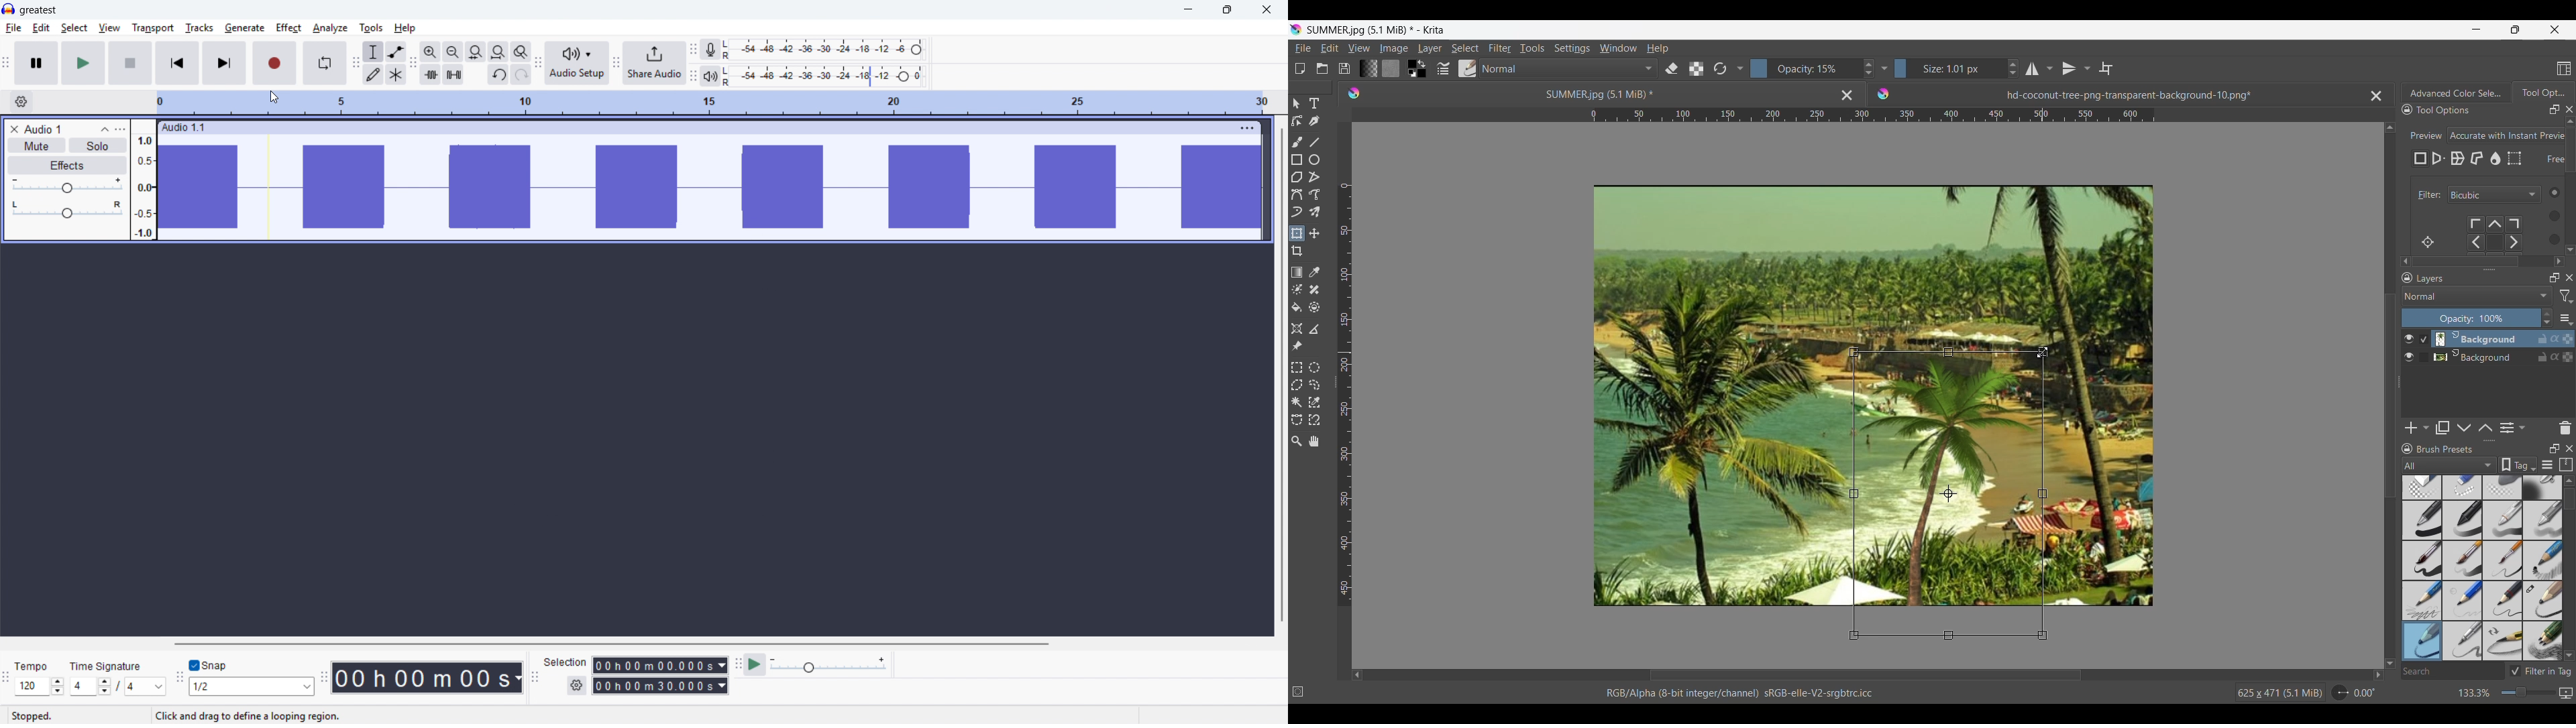 Image resolution: width=2576 pixels, height=728 pixels. Describe the element at coordinates (1314, 289) in the screenshot. I see `Smart patch tool` at that location.